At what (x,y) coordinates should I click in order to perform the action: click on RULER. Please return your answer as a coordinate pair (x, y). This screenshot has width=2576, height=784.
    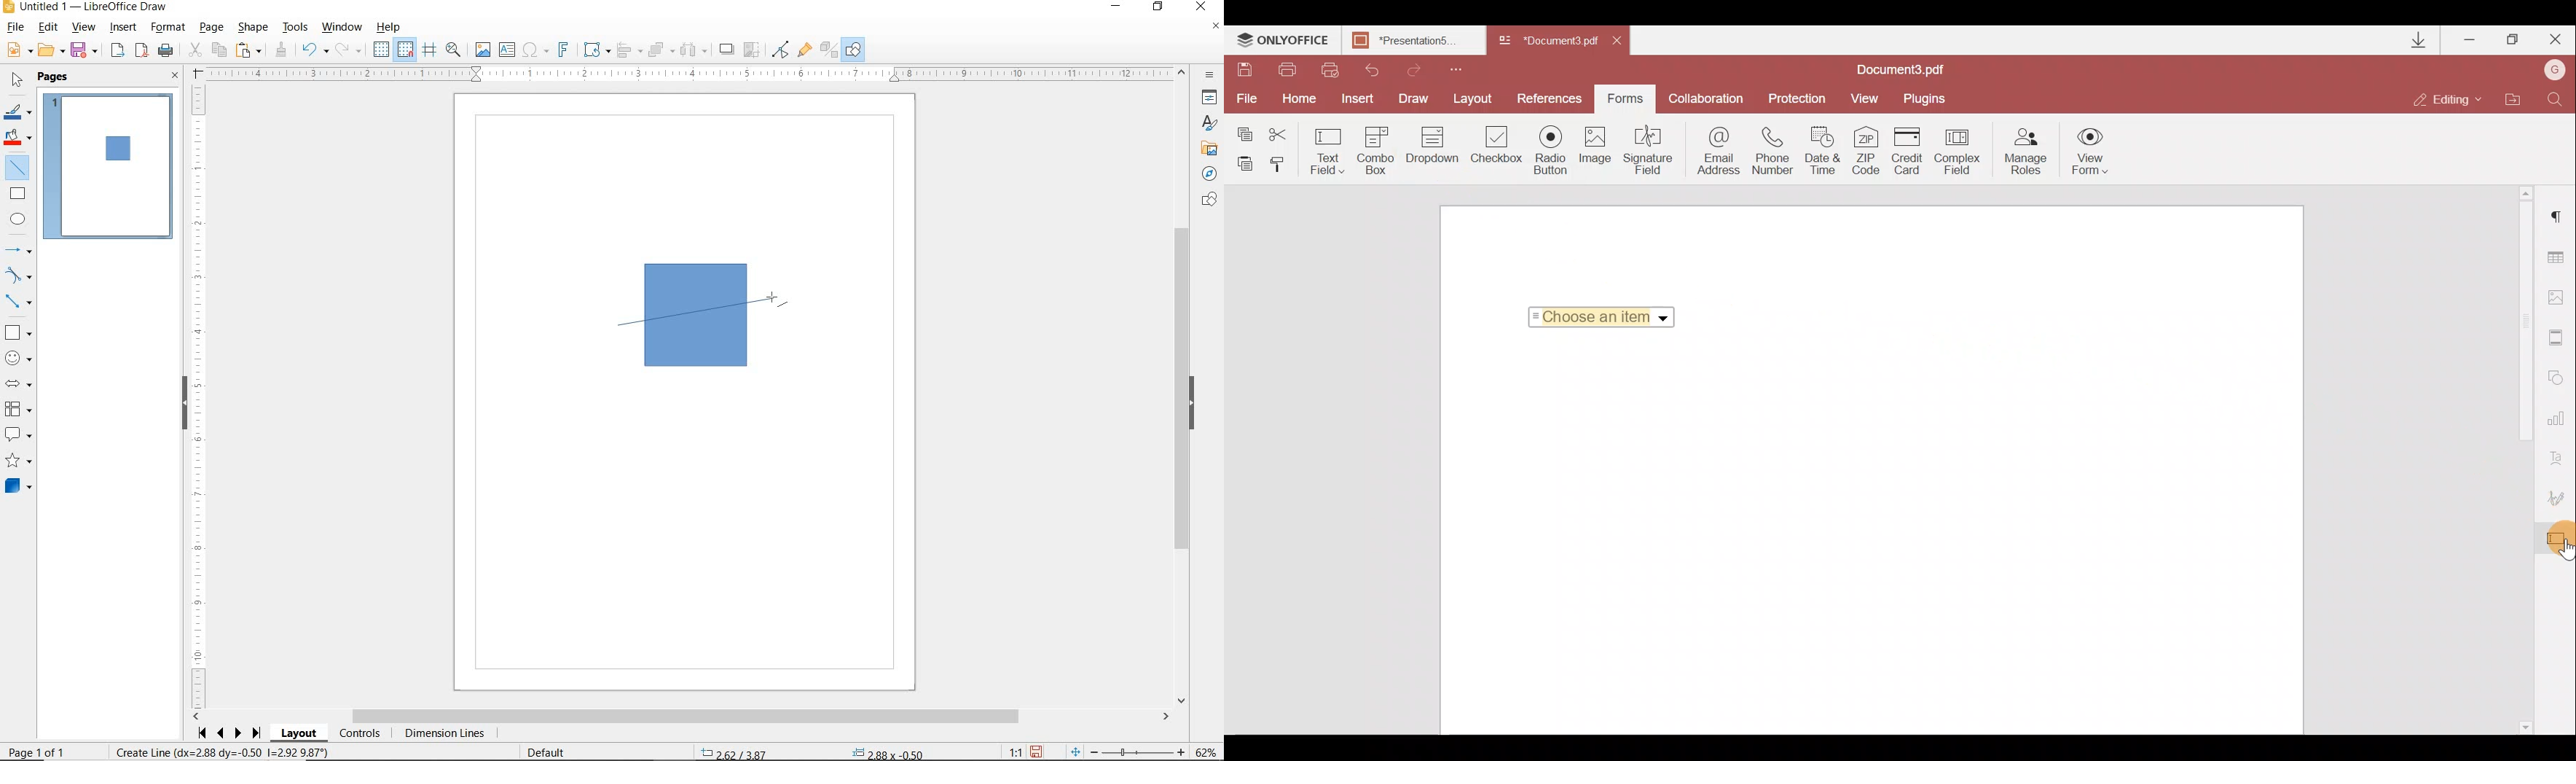
    Looking at the image, I should click on (199, 397).